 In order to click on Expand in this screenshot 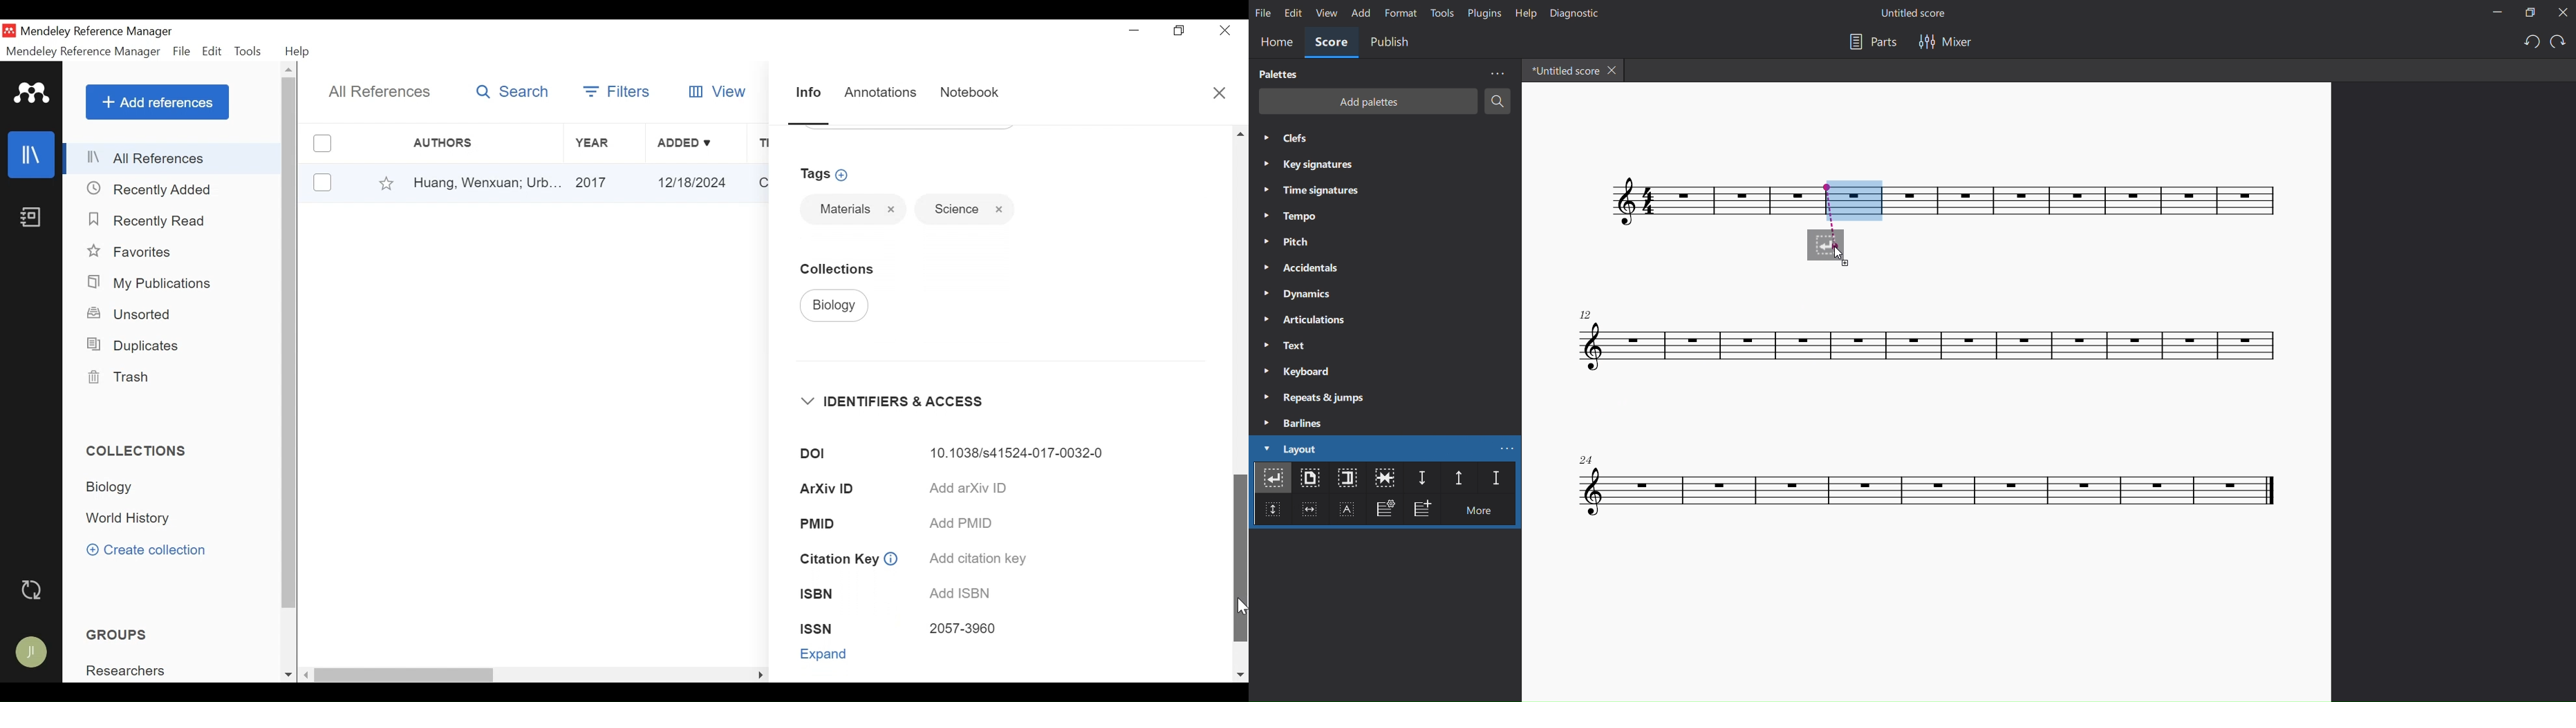, I will do `click(825, 654)`.